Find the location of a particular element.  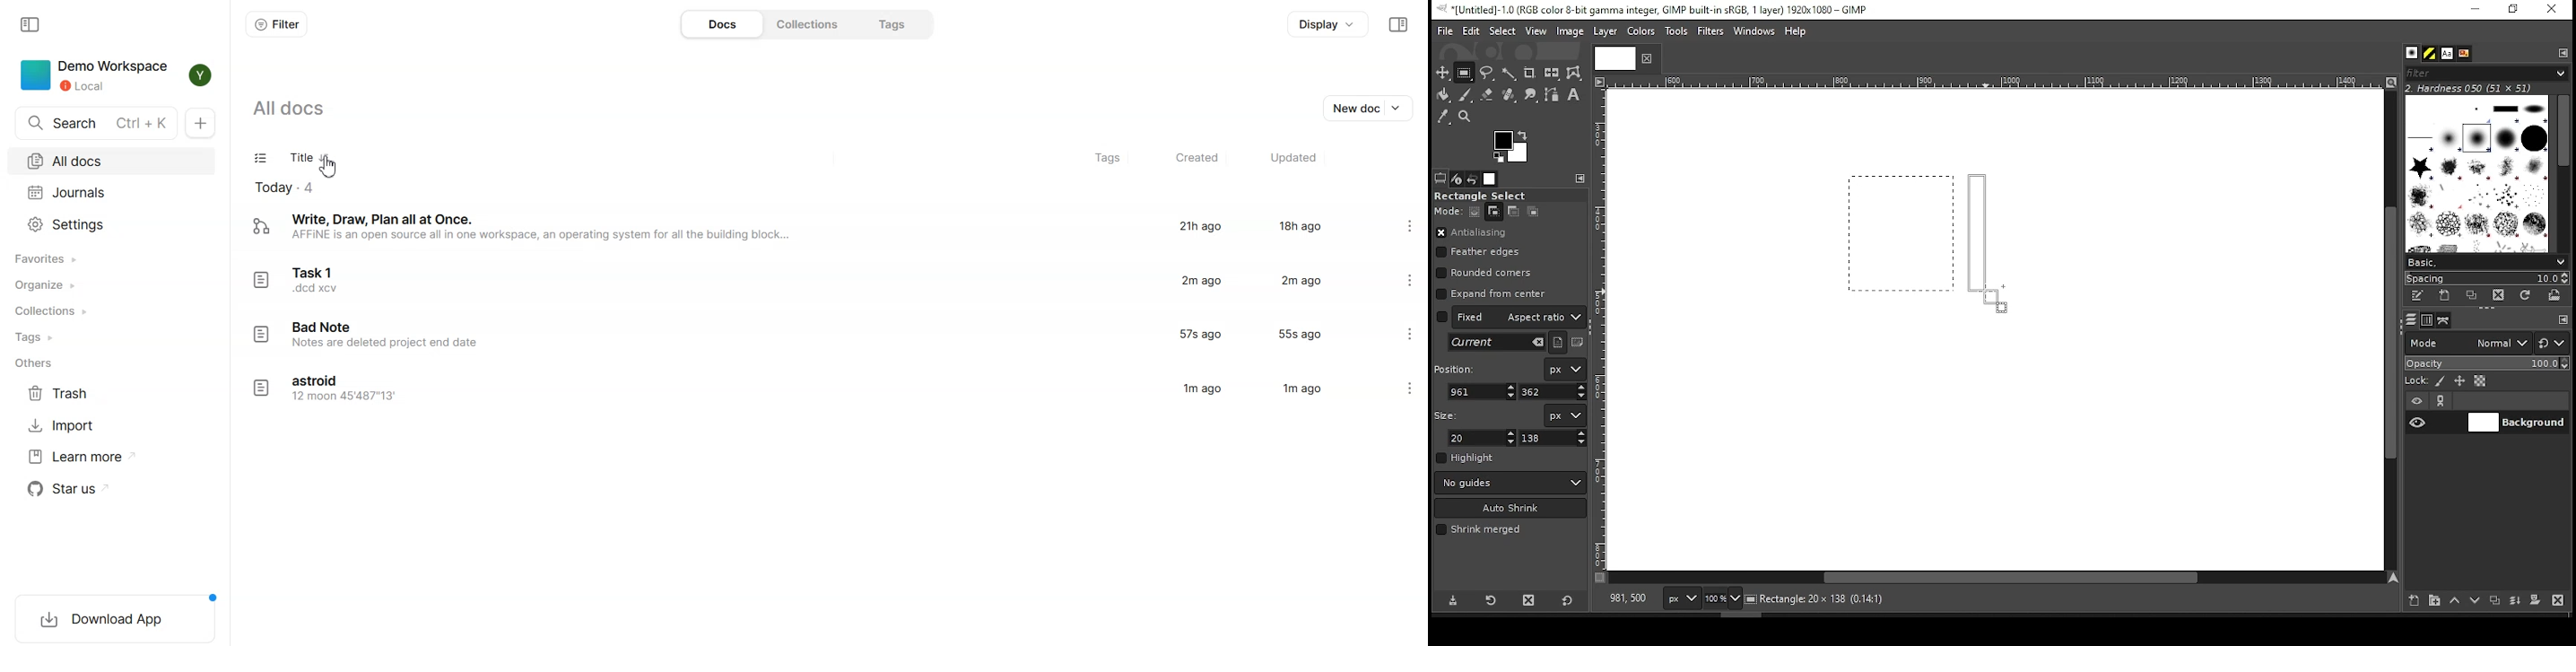

Organize is located at coordinates (63, 285).